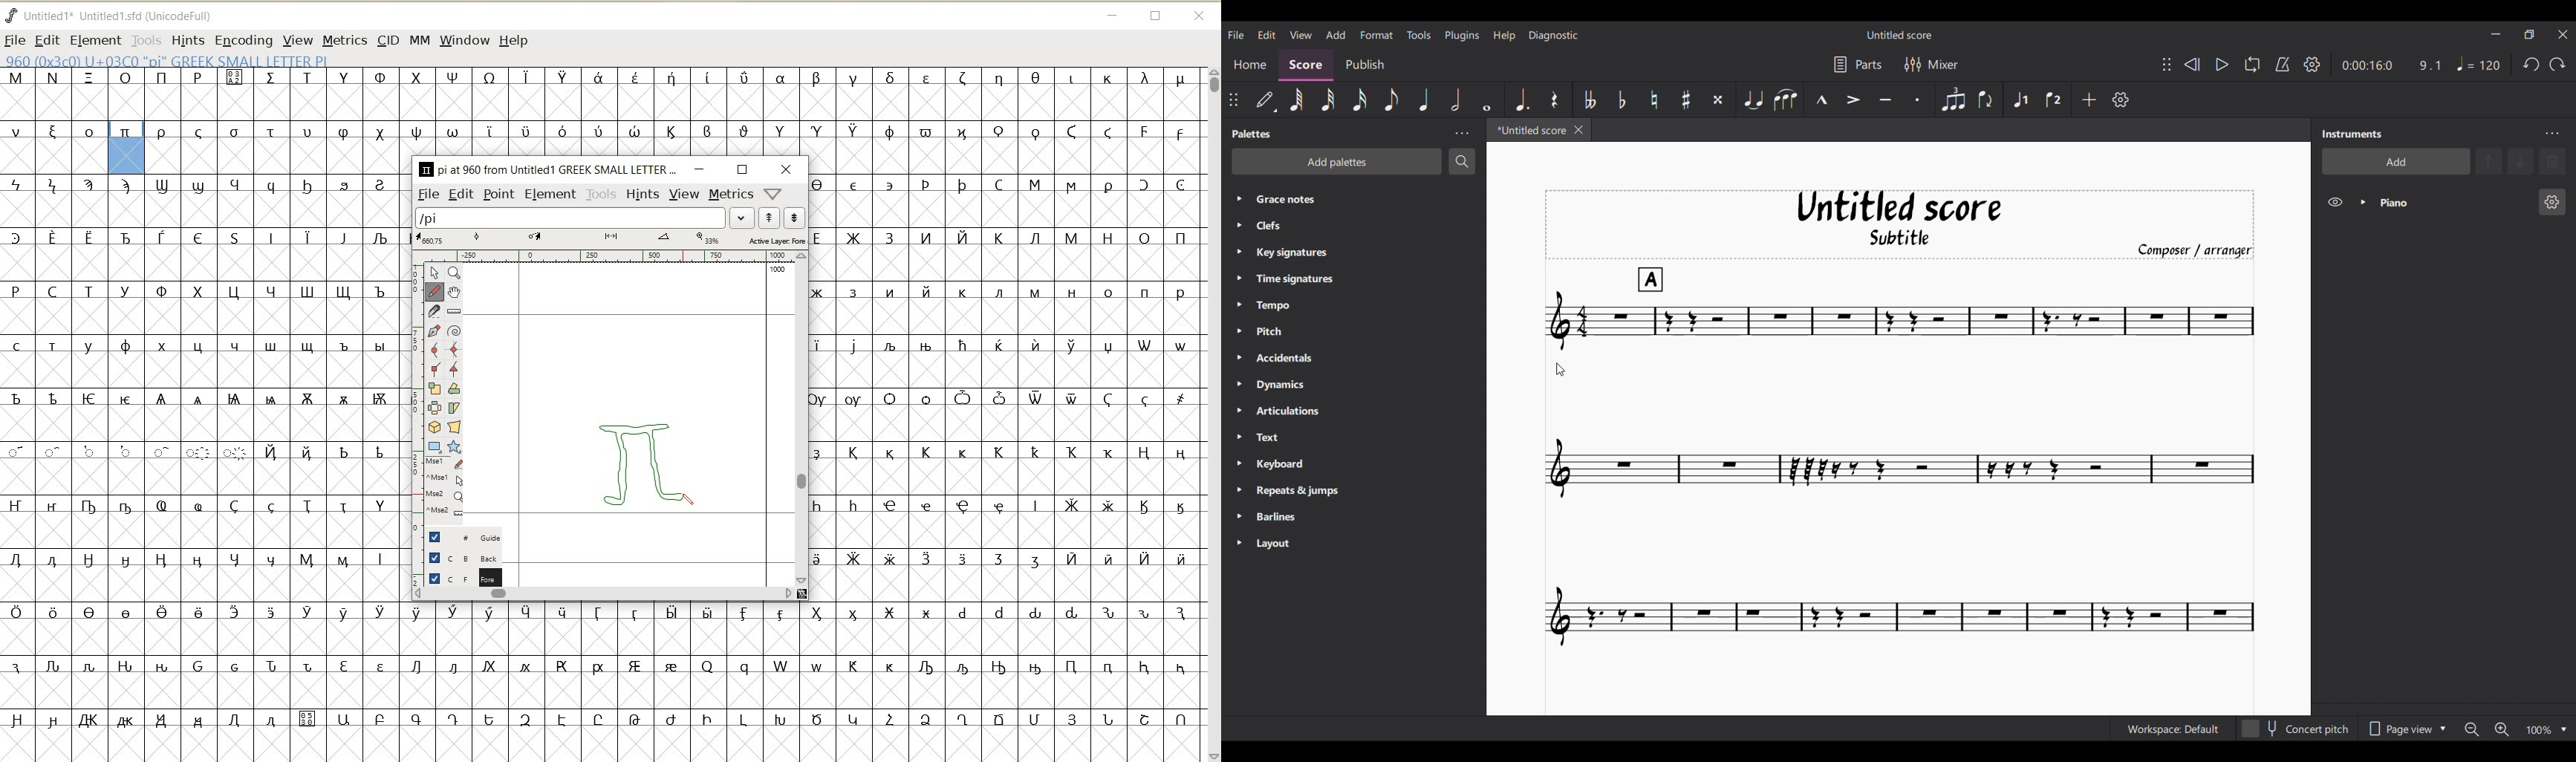  What do you see at coordinates (684, 195) in the screenshot?
I see `VIEW` at bounding box center [684, 195].